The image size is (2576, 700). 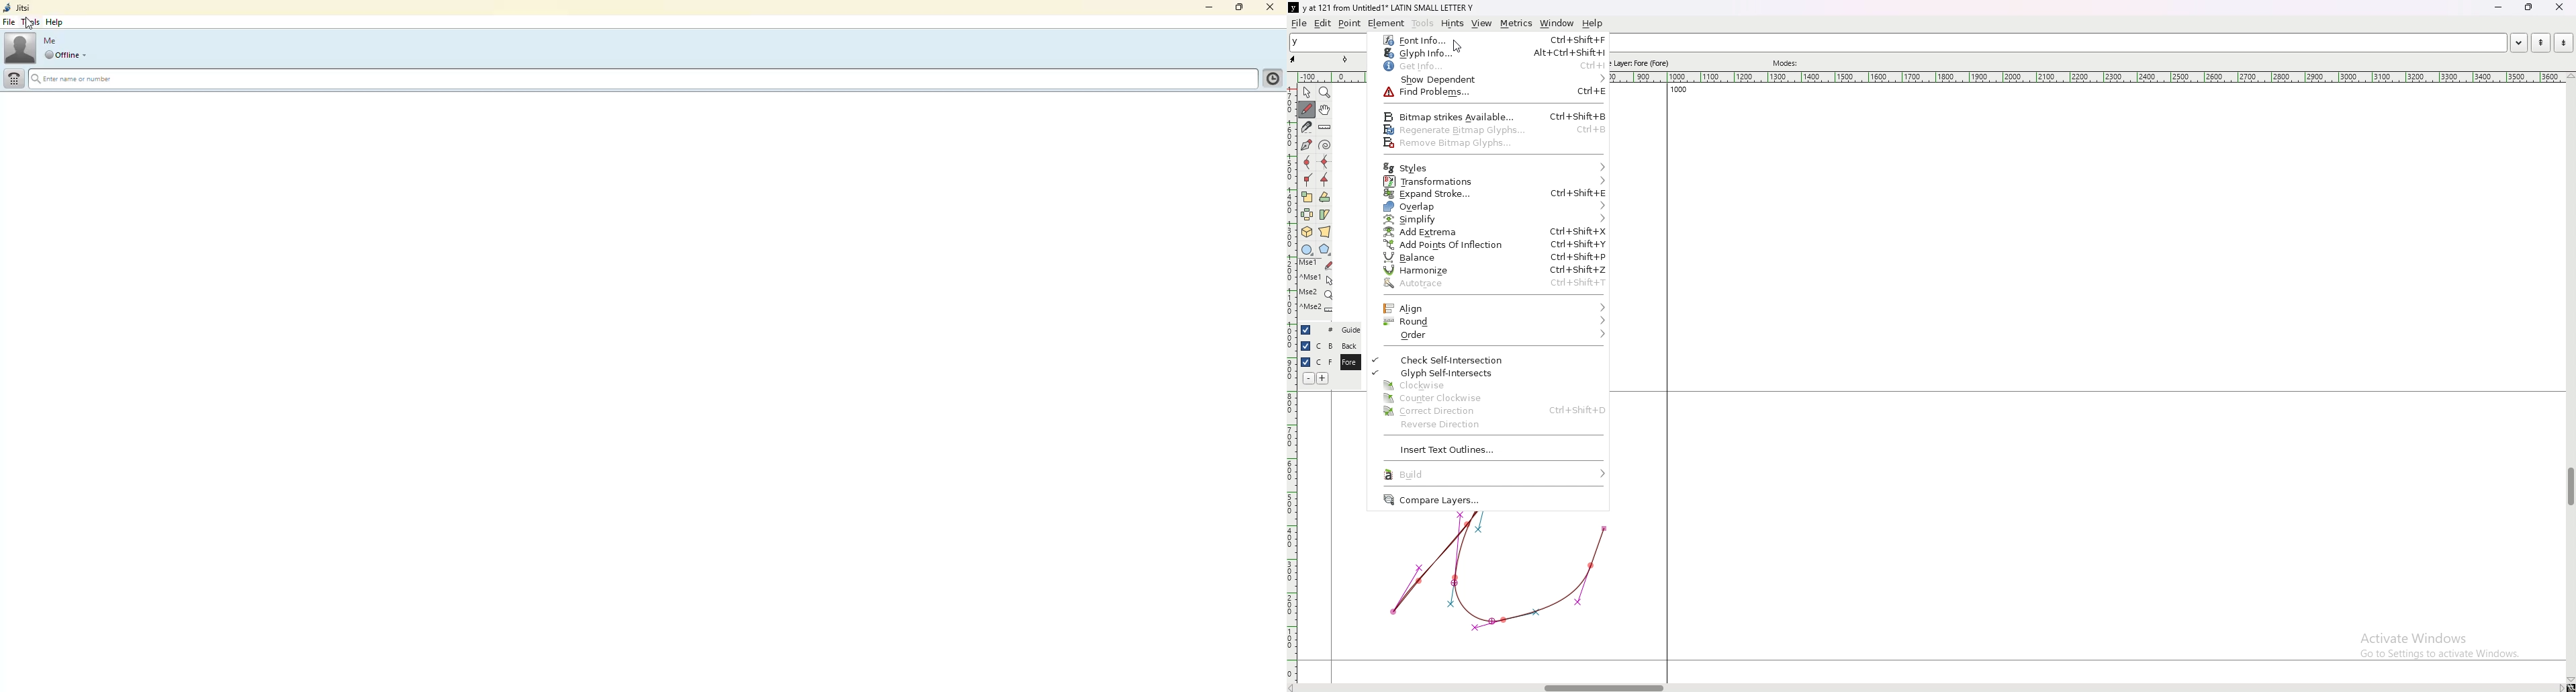 I want to click on styles, so click(x=1490, y=167).